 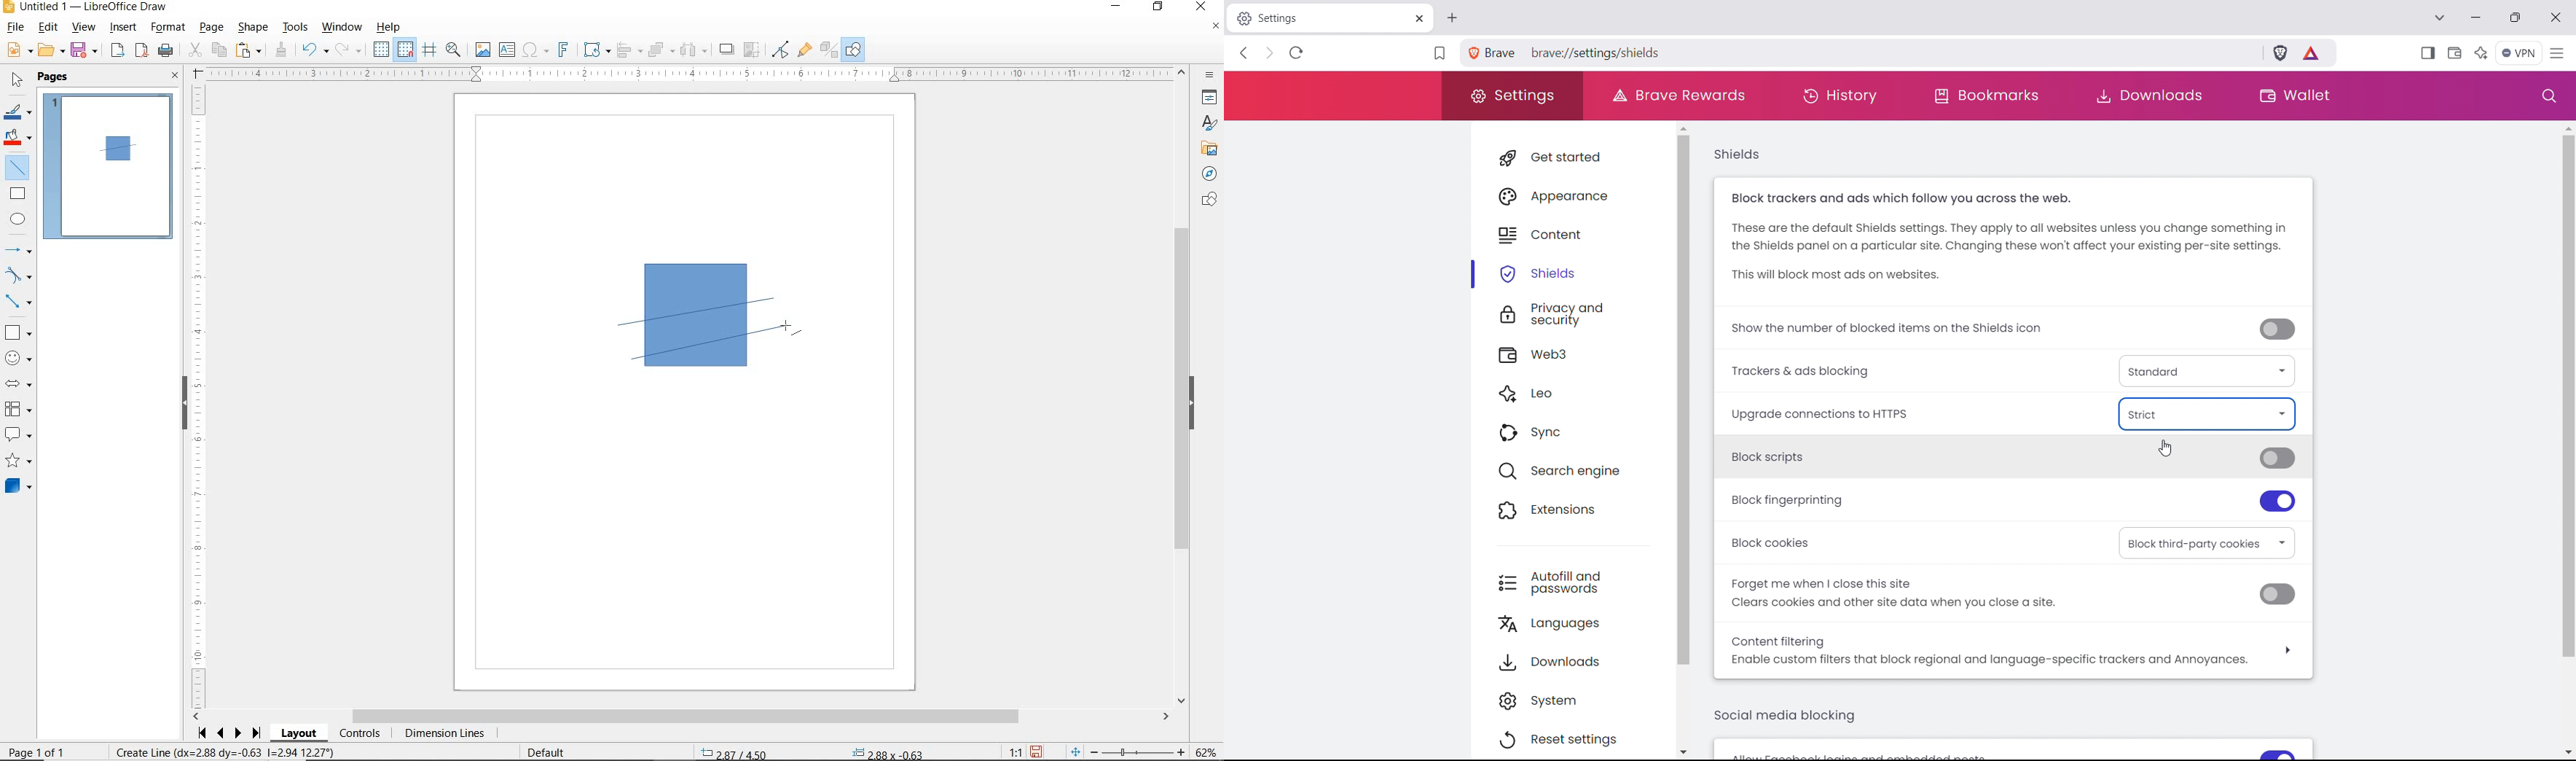 What do you see at coordinates (1582, 431) in the screenshot?
I see `sync` at bounding box center [1582, 431].